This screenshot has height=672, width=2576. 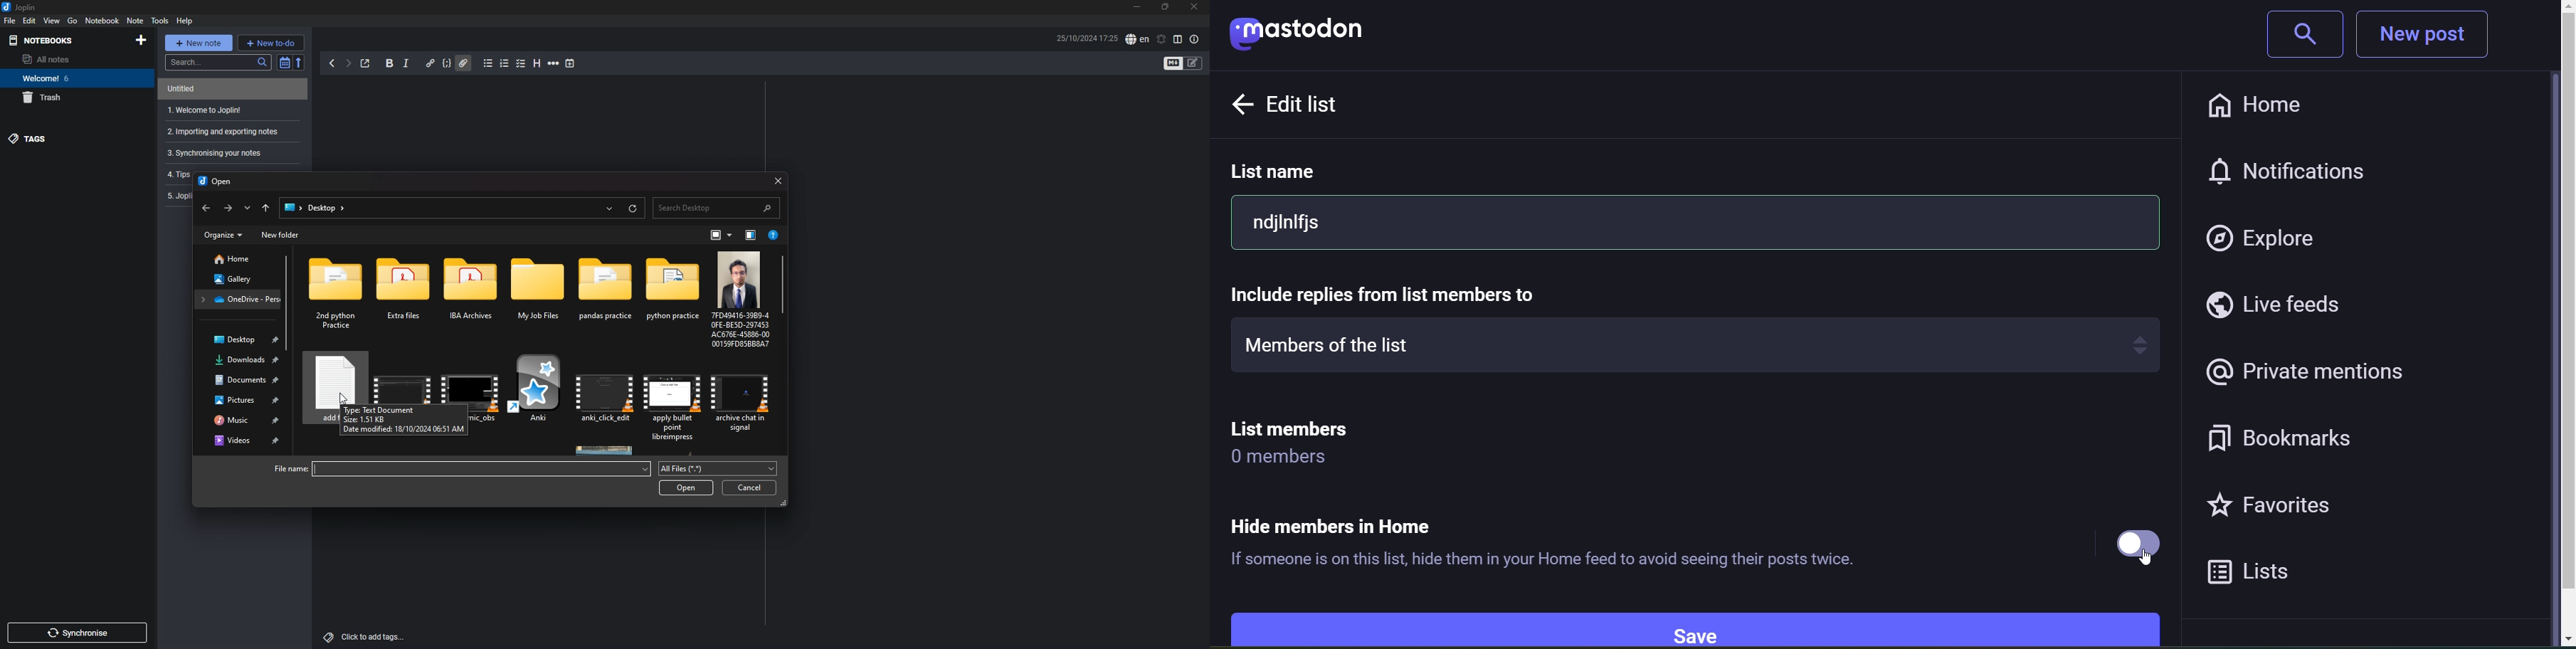 I want to click on attach file, so click(x=463, y=63).